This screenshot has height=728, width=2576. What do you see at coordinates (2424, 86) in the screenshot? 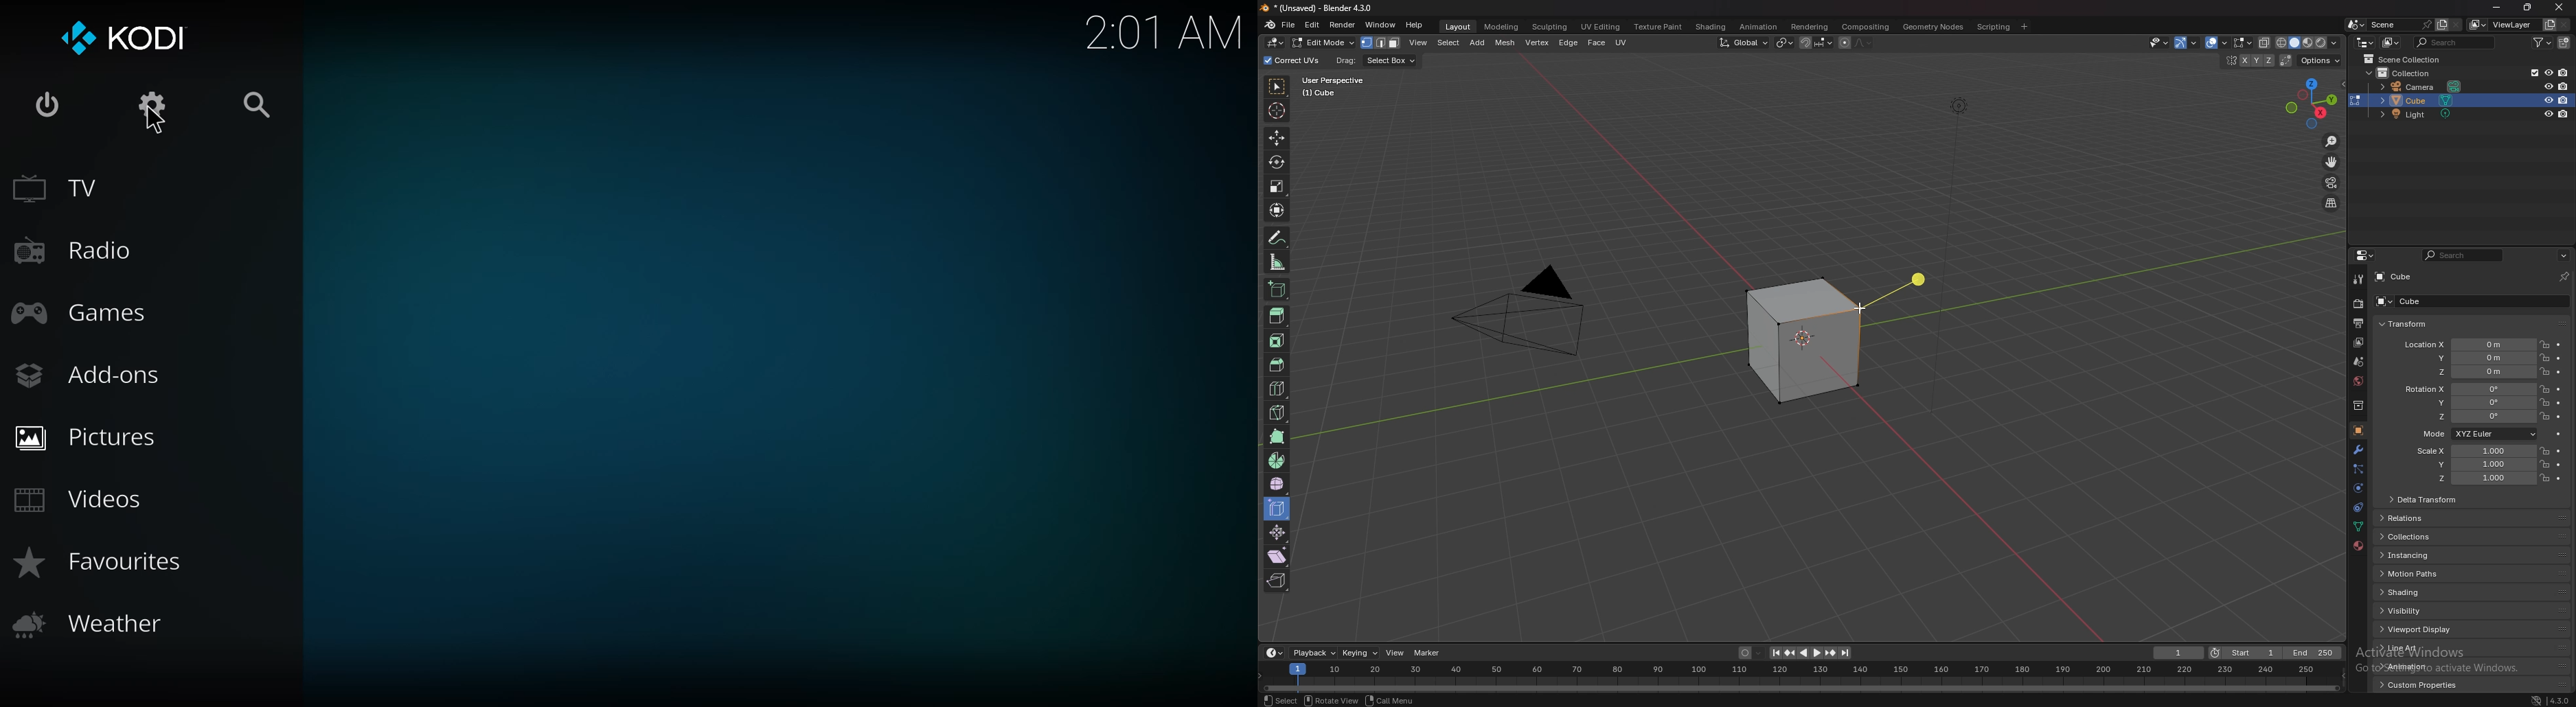
I see `camera` at bounding box center [2424, 86].